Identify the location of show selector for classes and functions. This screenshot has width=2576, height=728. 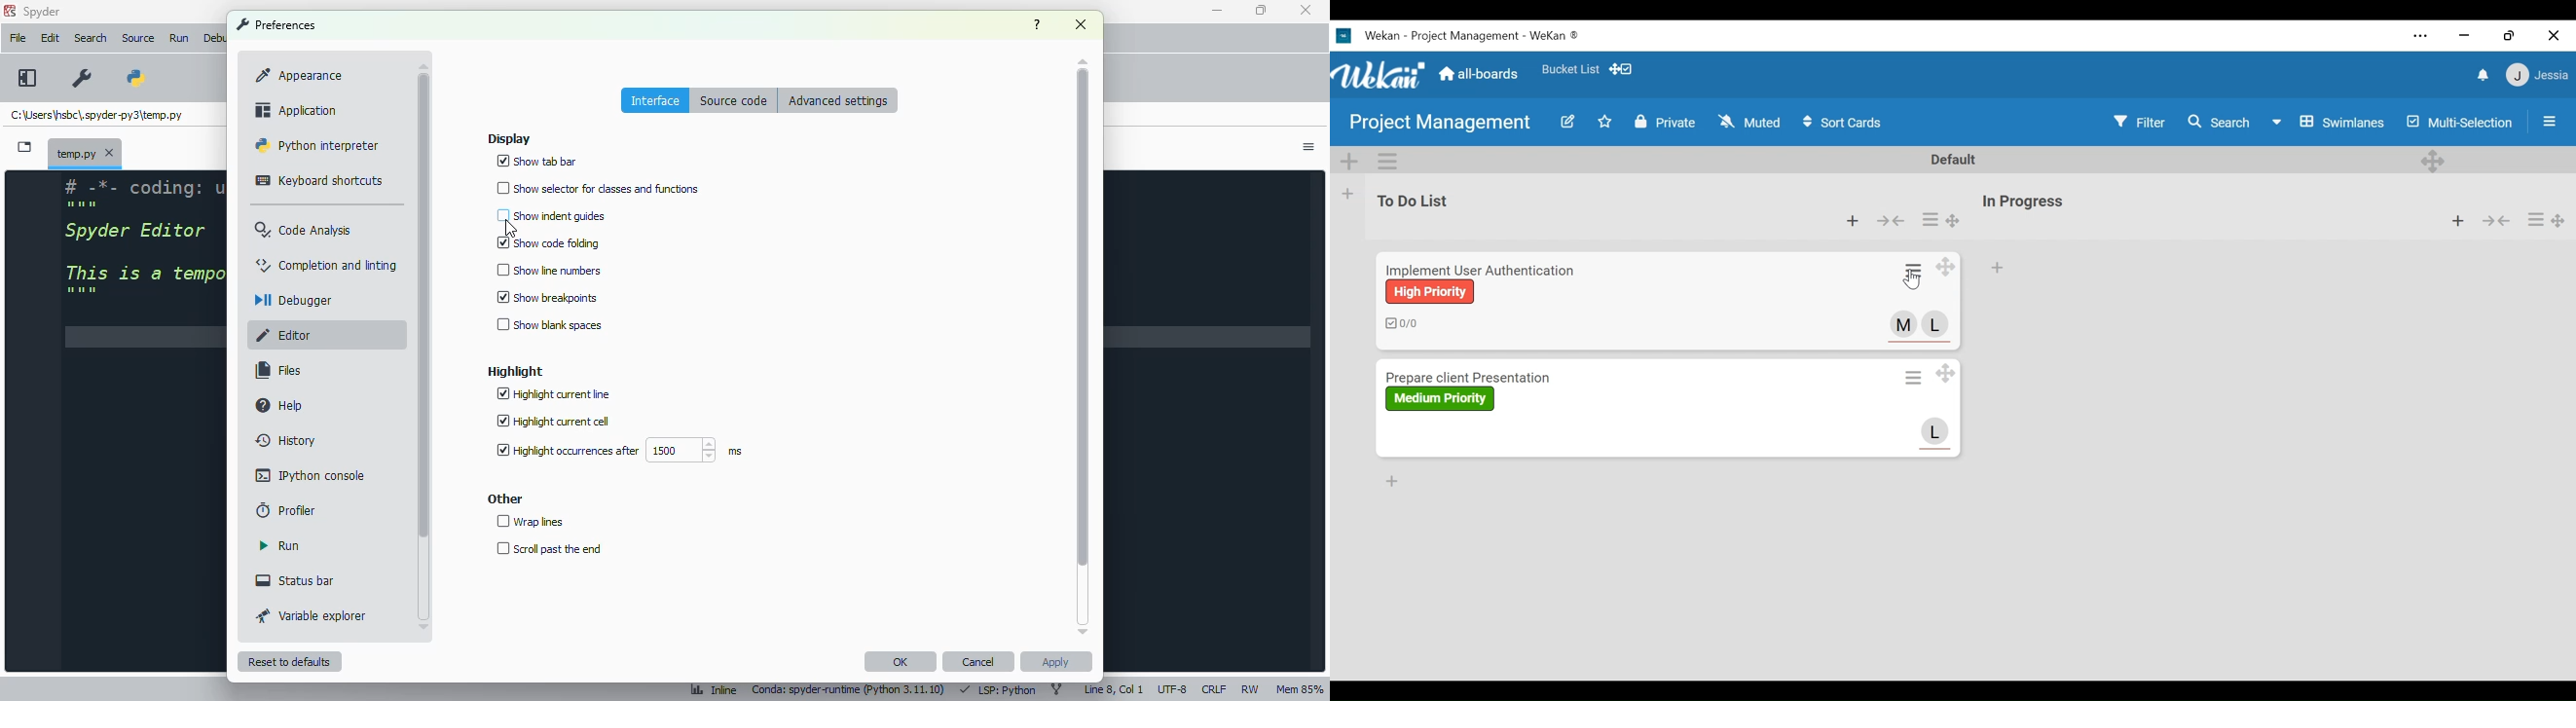
(599, 188).